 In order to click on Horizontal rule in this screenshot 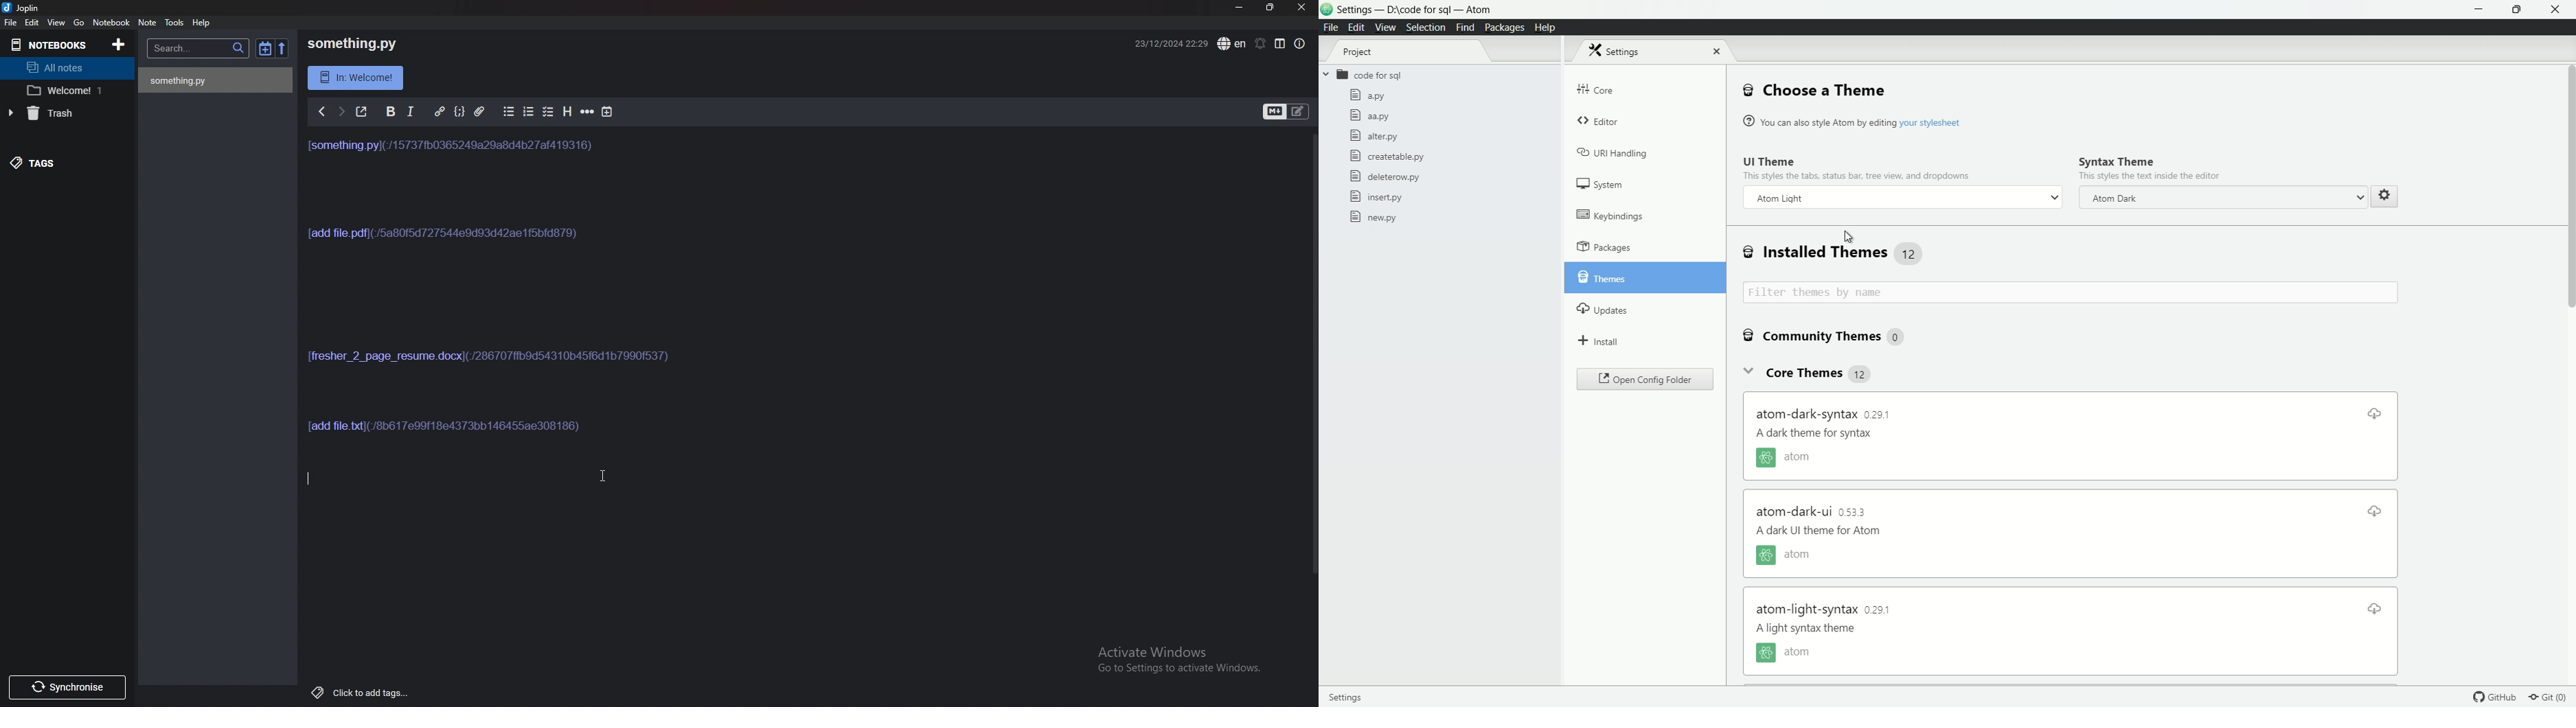, I will do `click(589, 111)`.